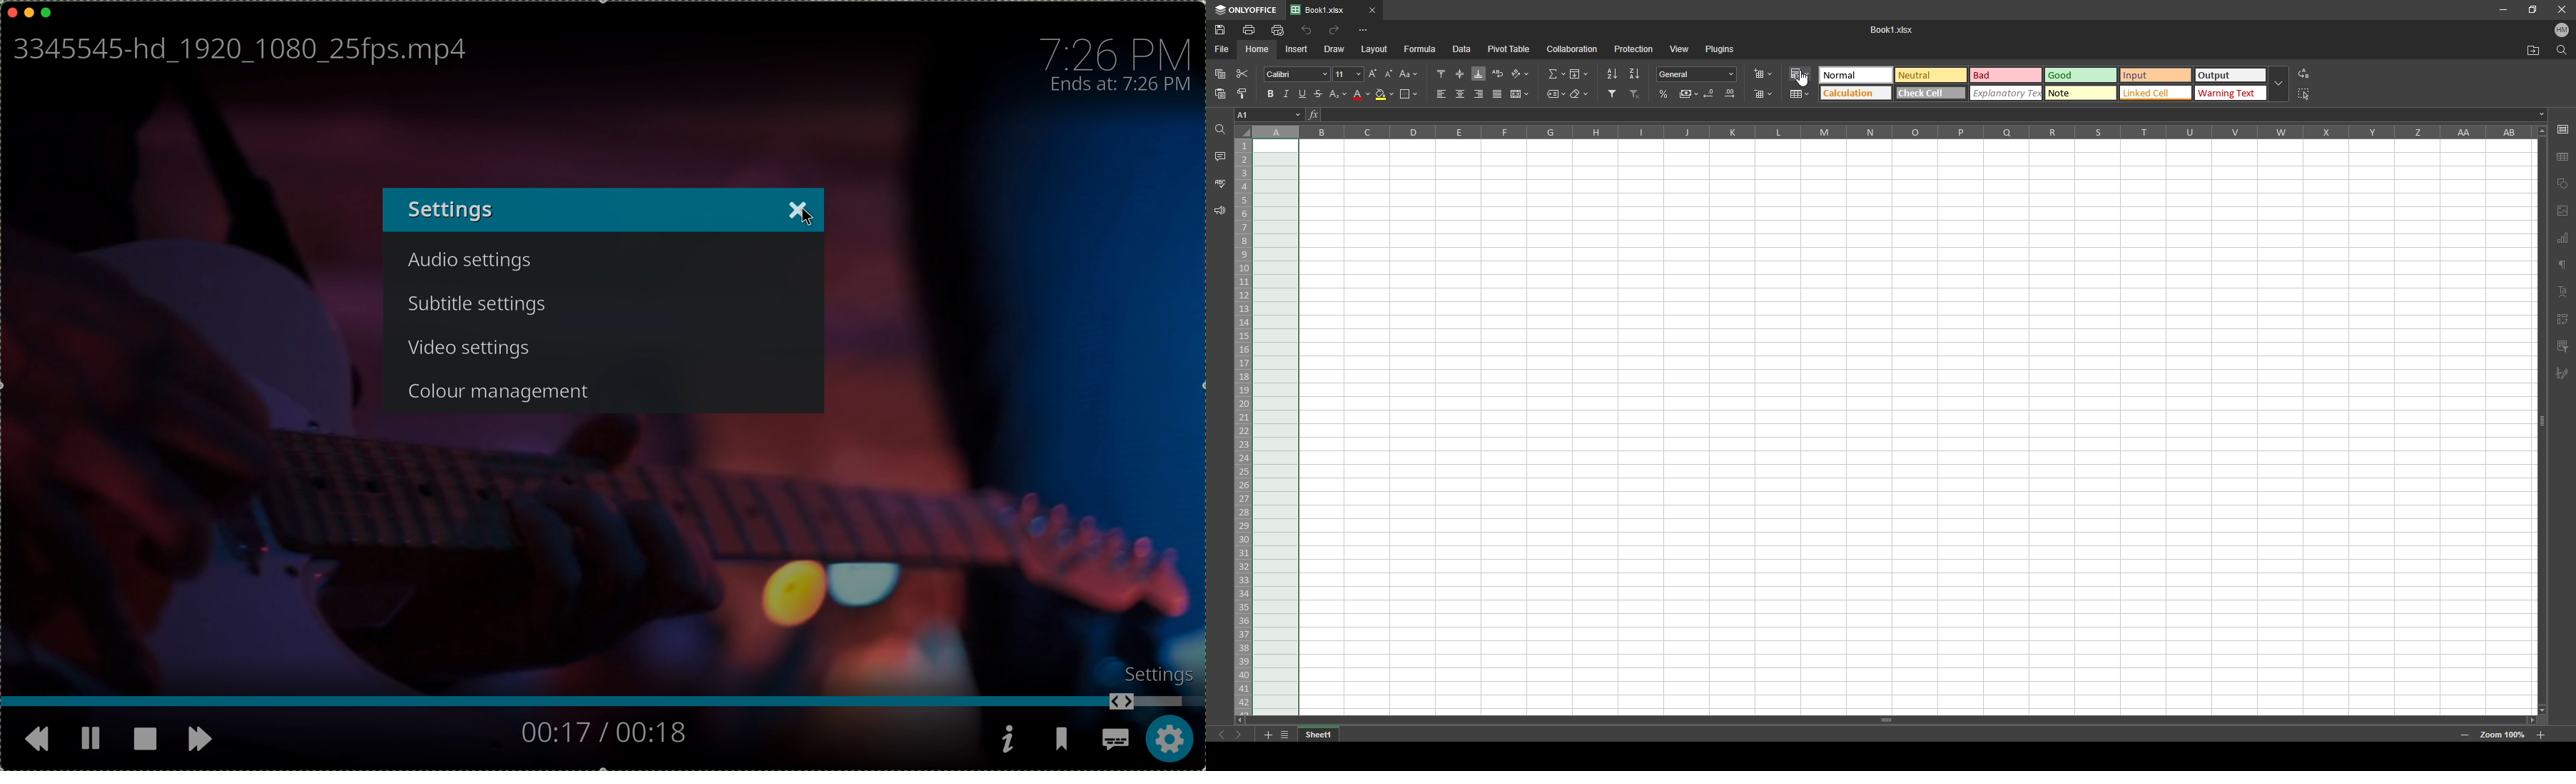 The height and width of the screenshot is (784, 2576). Describe the element at coordinates (2503, 10) in the screenshot. I see `minimize` at that location.